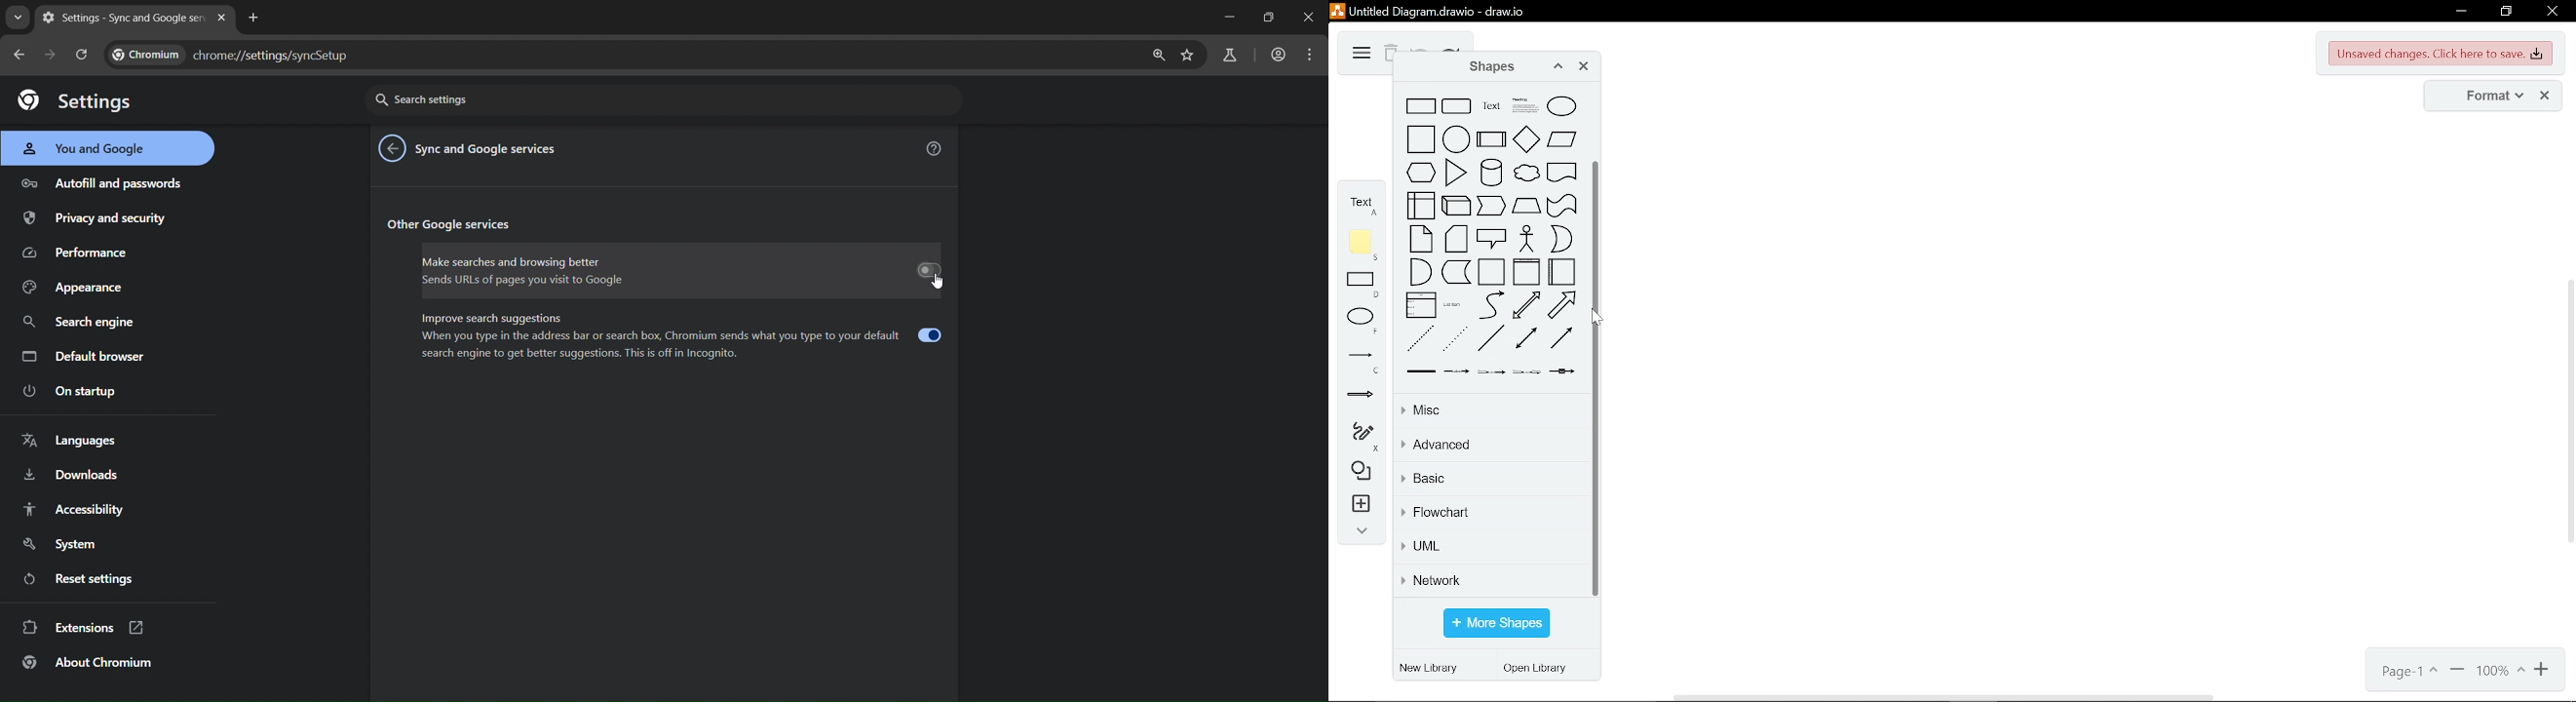 The width and height of the screenshot is (2576, 728). What do you see at coordinates (1432, 669) in the screenshot?
I see `new library` at bounding box center [1432, 669].